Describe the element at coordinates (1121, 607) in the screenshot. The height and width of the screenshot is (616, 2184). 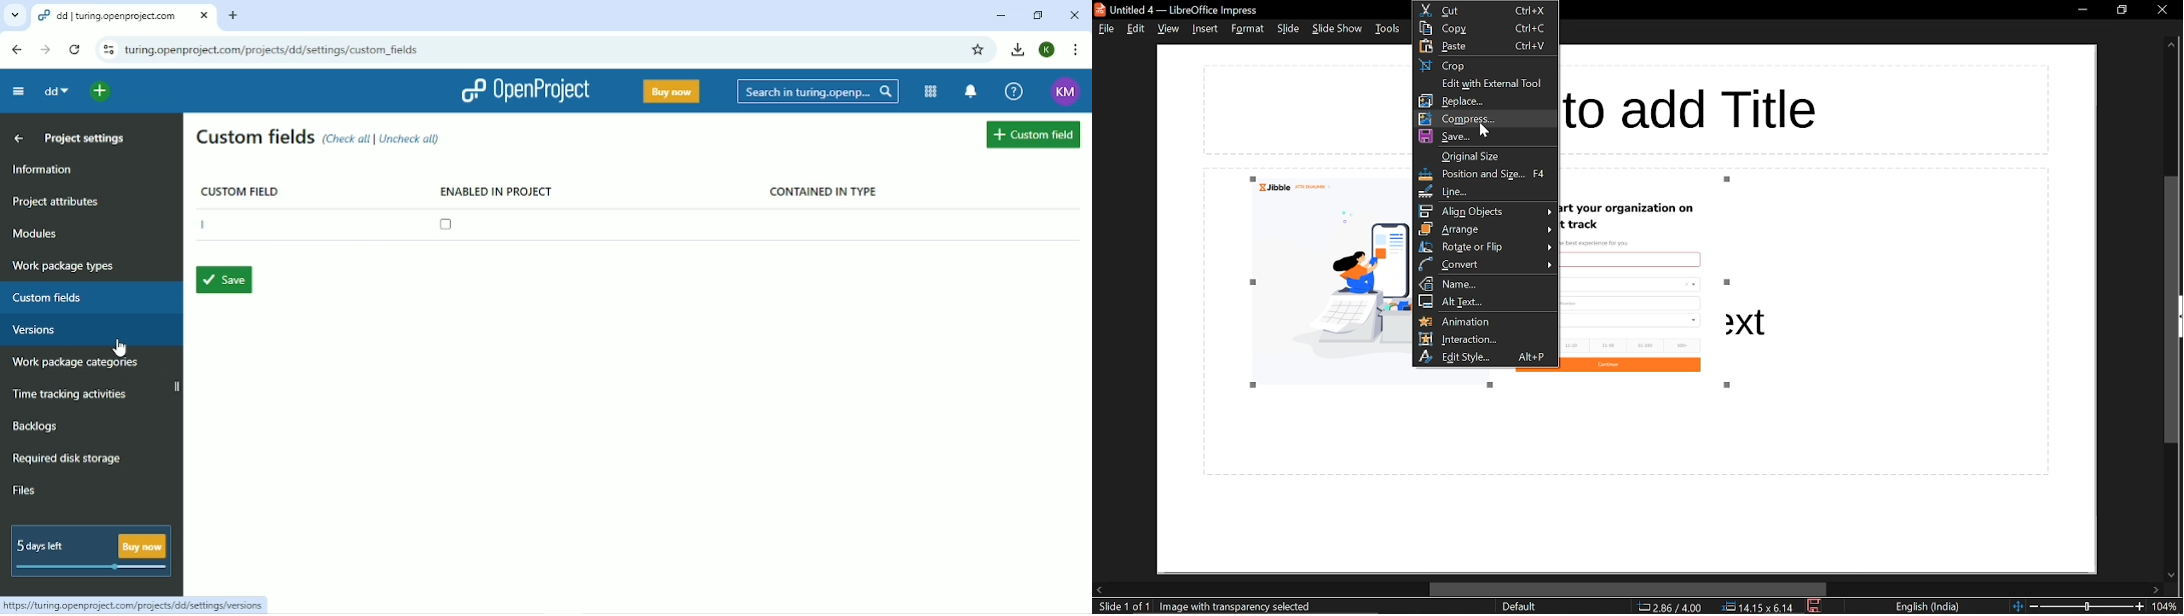
I see `current slide` at that location.